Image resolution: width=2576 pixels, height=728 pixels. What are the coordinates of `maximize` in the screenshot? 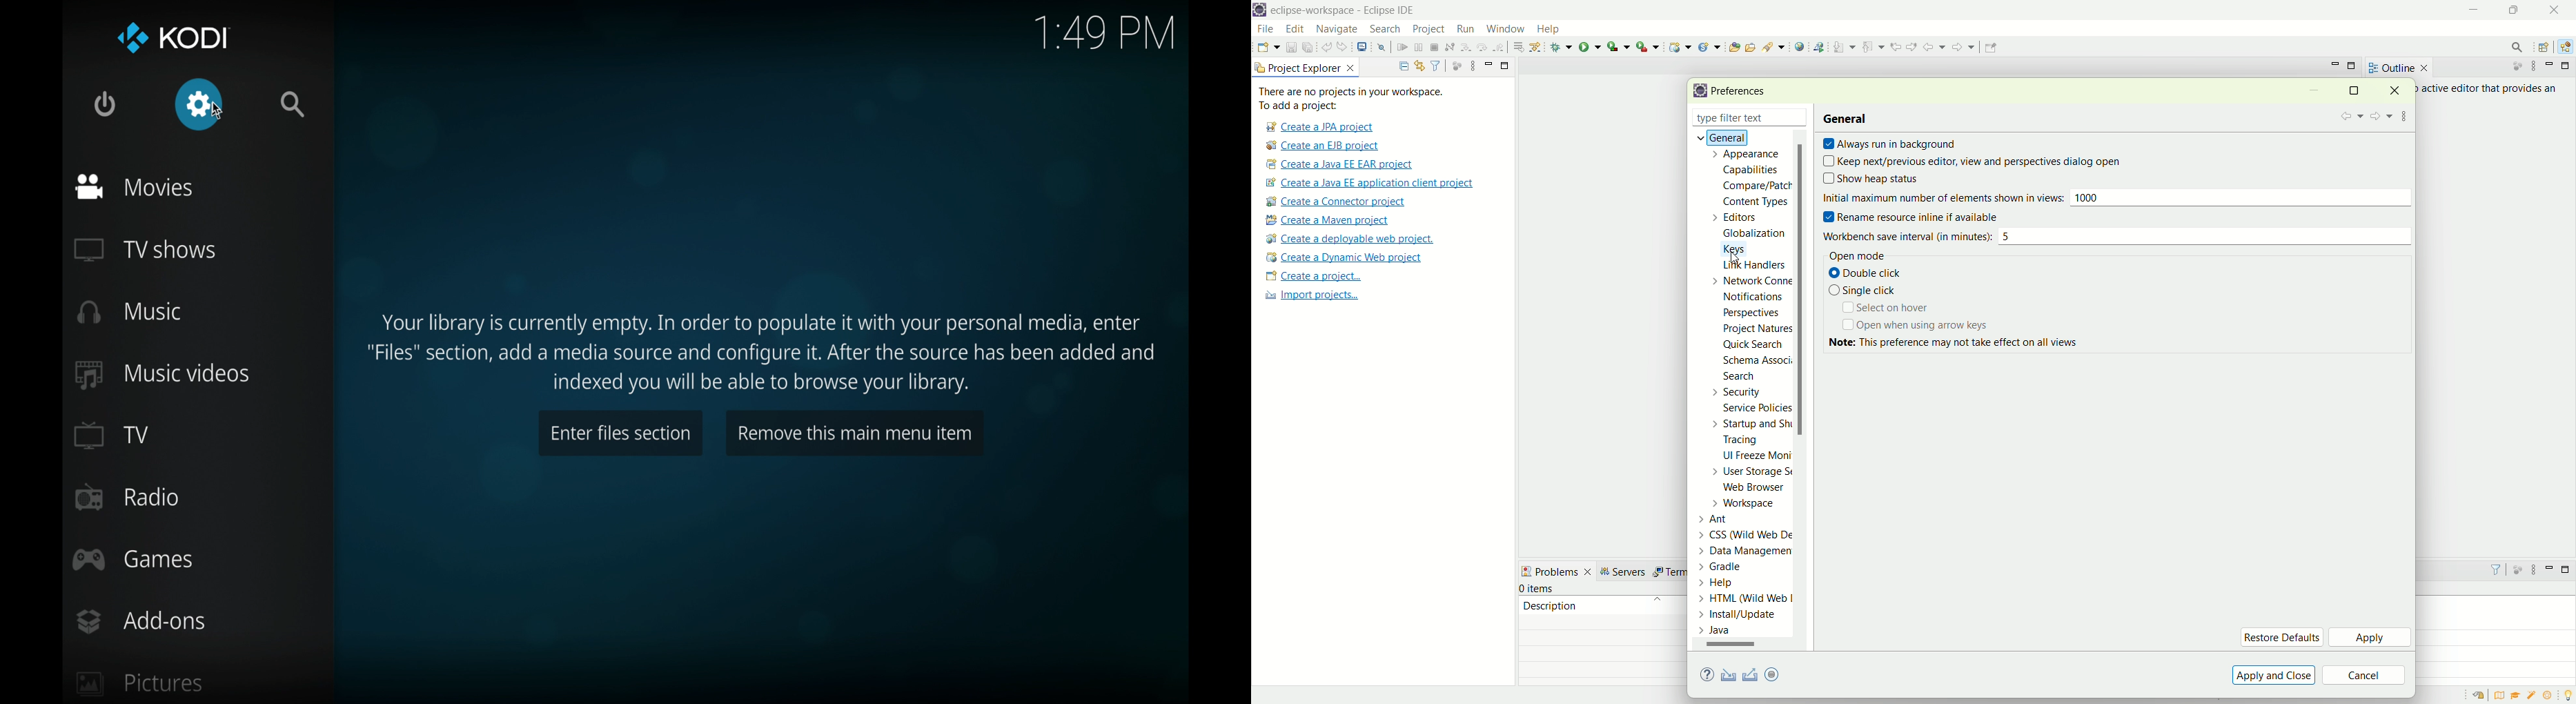 It's located at (2353, 67).